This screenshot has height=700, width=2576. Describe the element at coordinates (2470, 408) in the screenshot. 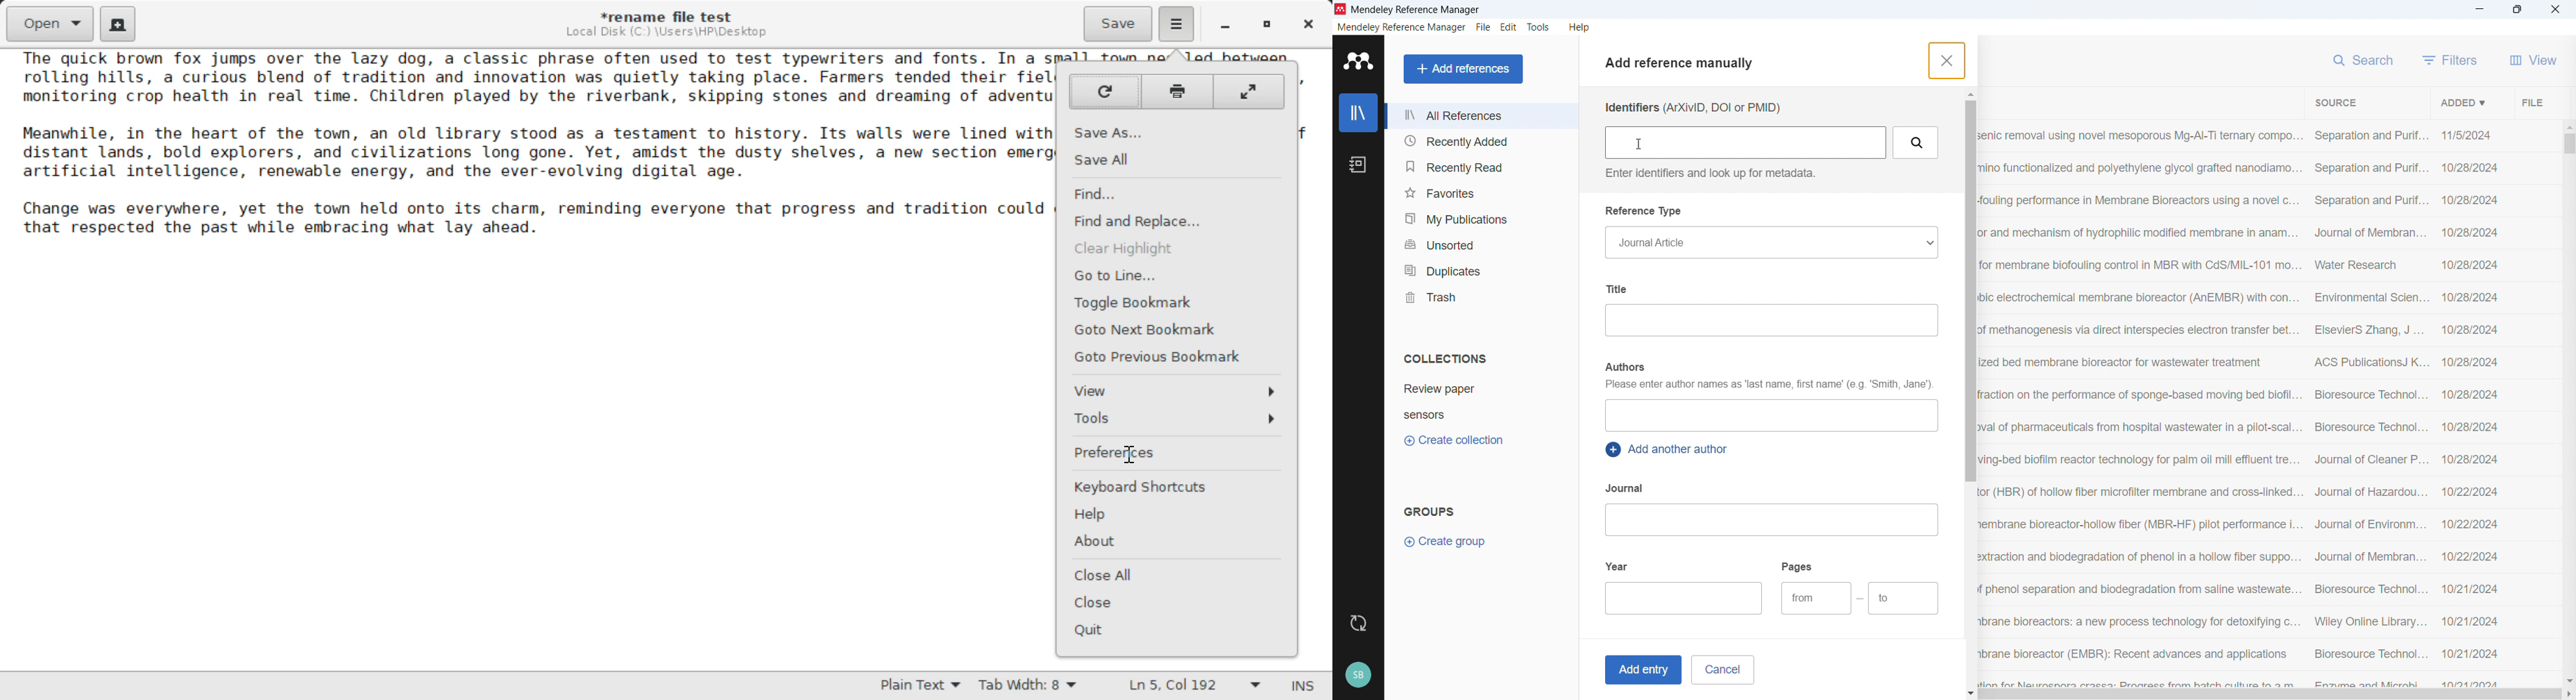

I see `Date of addition of individual entries ` at that location.